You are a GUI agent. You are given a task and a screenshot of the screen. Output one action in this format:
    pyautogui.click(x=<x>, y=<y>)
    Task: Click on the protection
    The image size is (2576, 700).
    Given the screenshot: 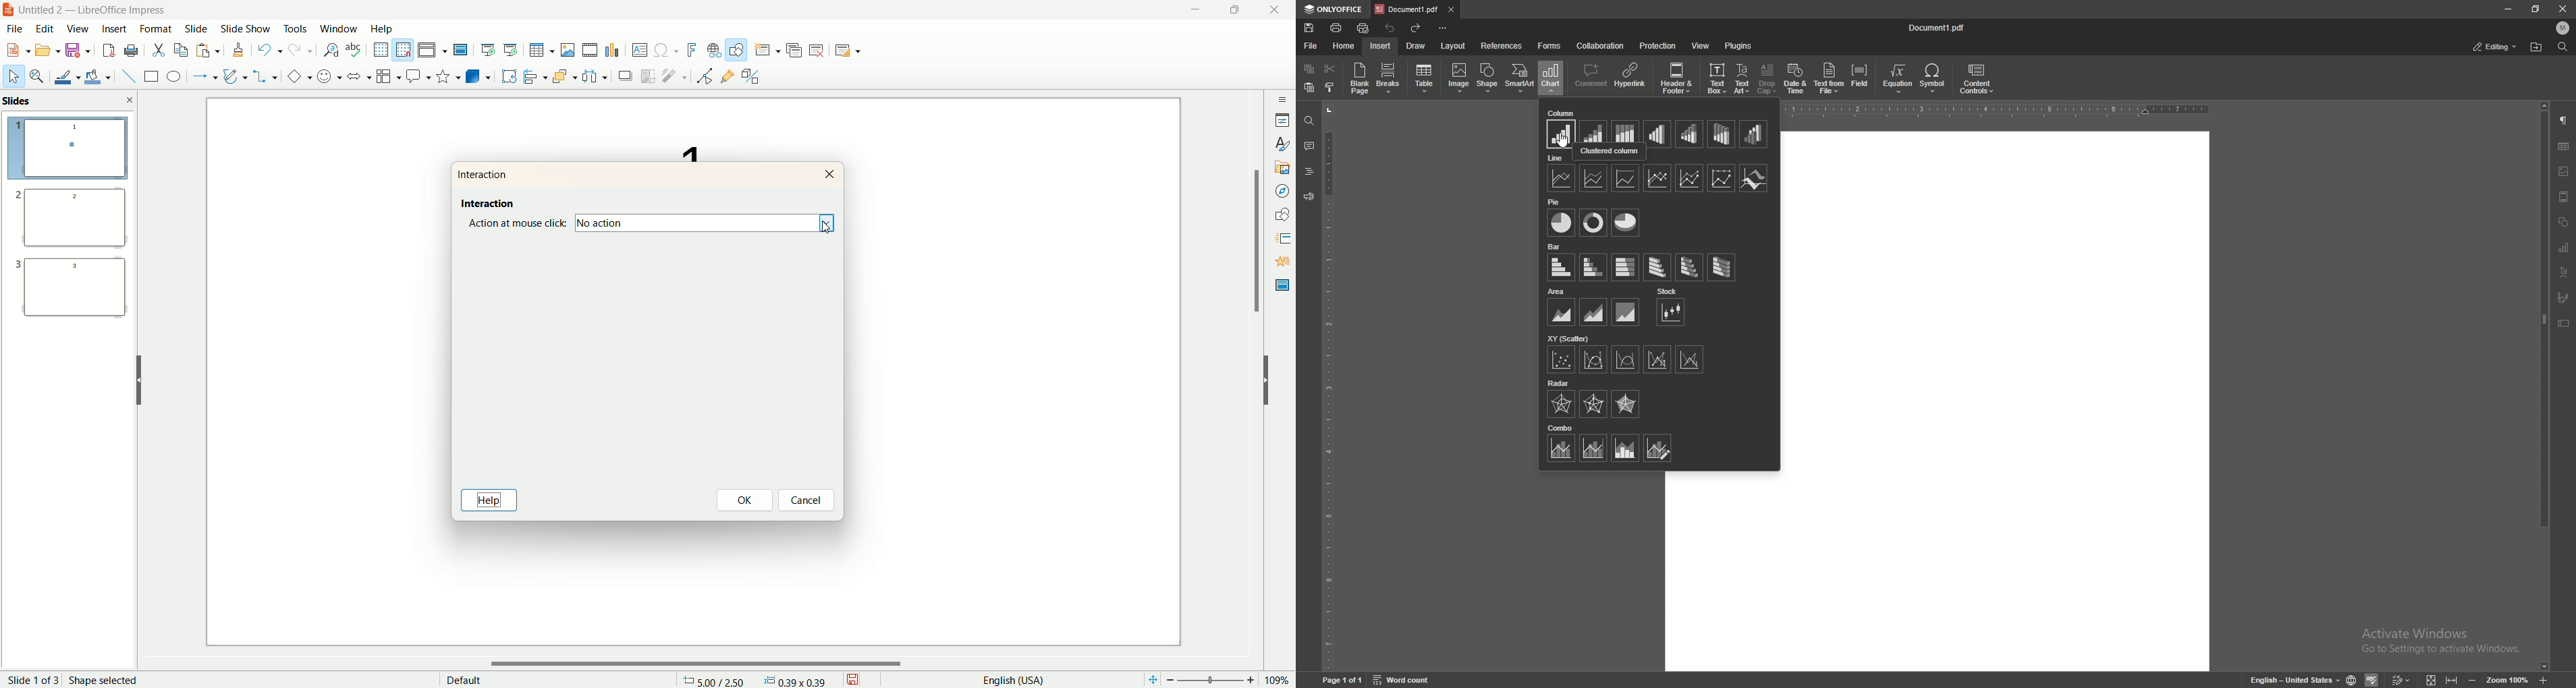 What is the action you would take?
    pyautogui.click(x=1658, y=45)
    